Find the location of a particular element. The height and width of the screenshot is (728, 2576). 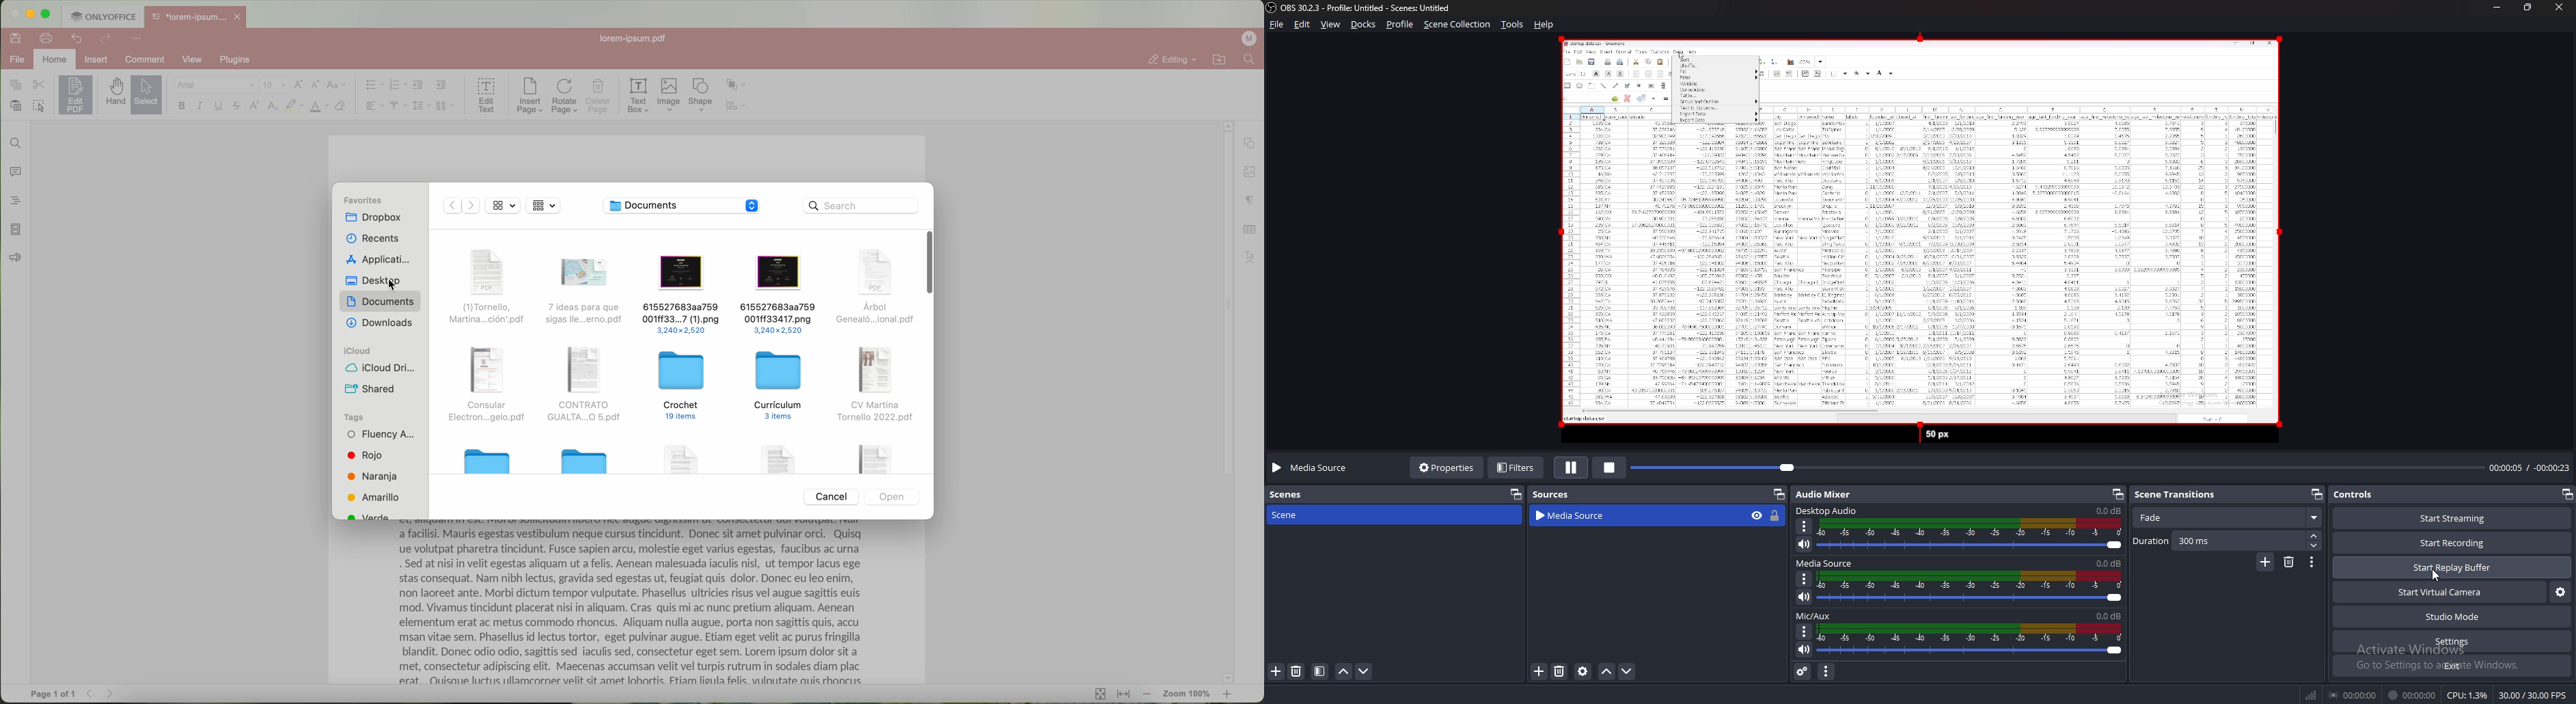

cursor is located at coordinates (396, 286).